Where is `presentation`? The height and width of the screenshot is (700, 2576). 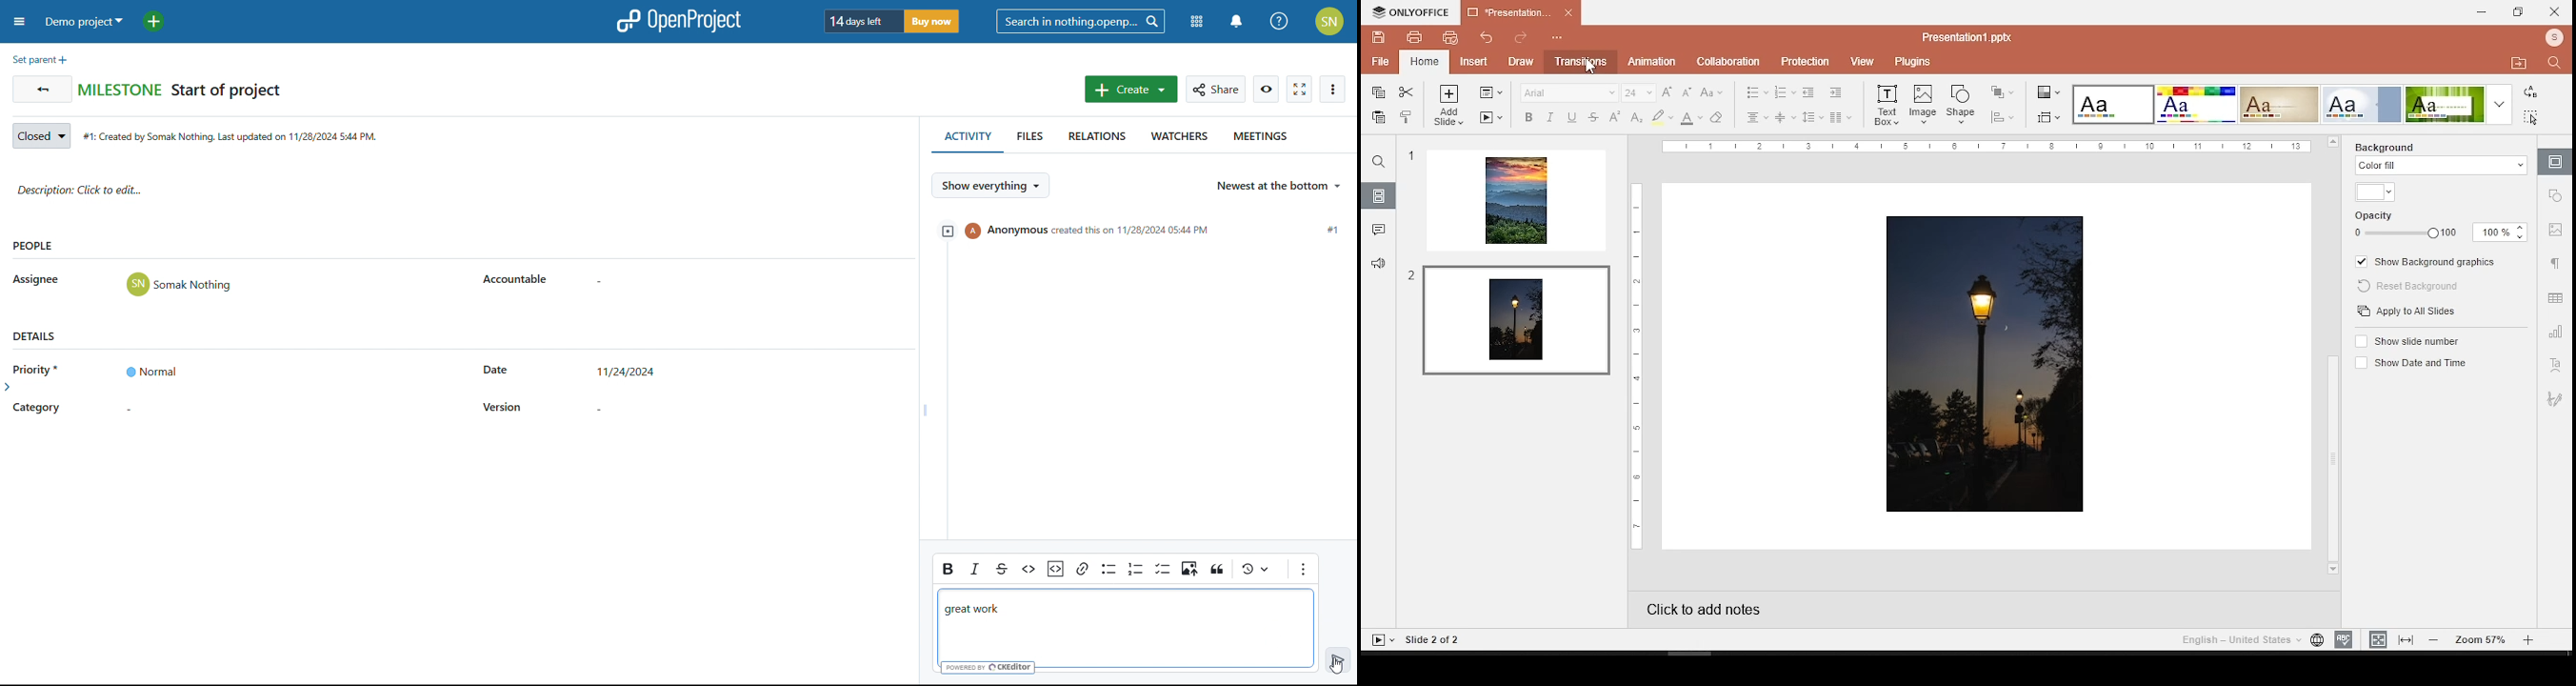 presentation is located at coordinates (1522, 13).